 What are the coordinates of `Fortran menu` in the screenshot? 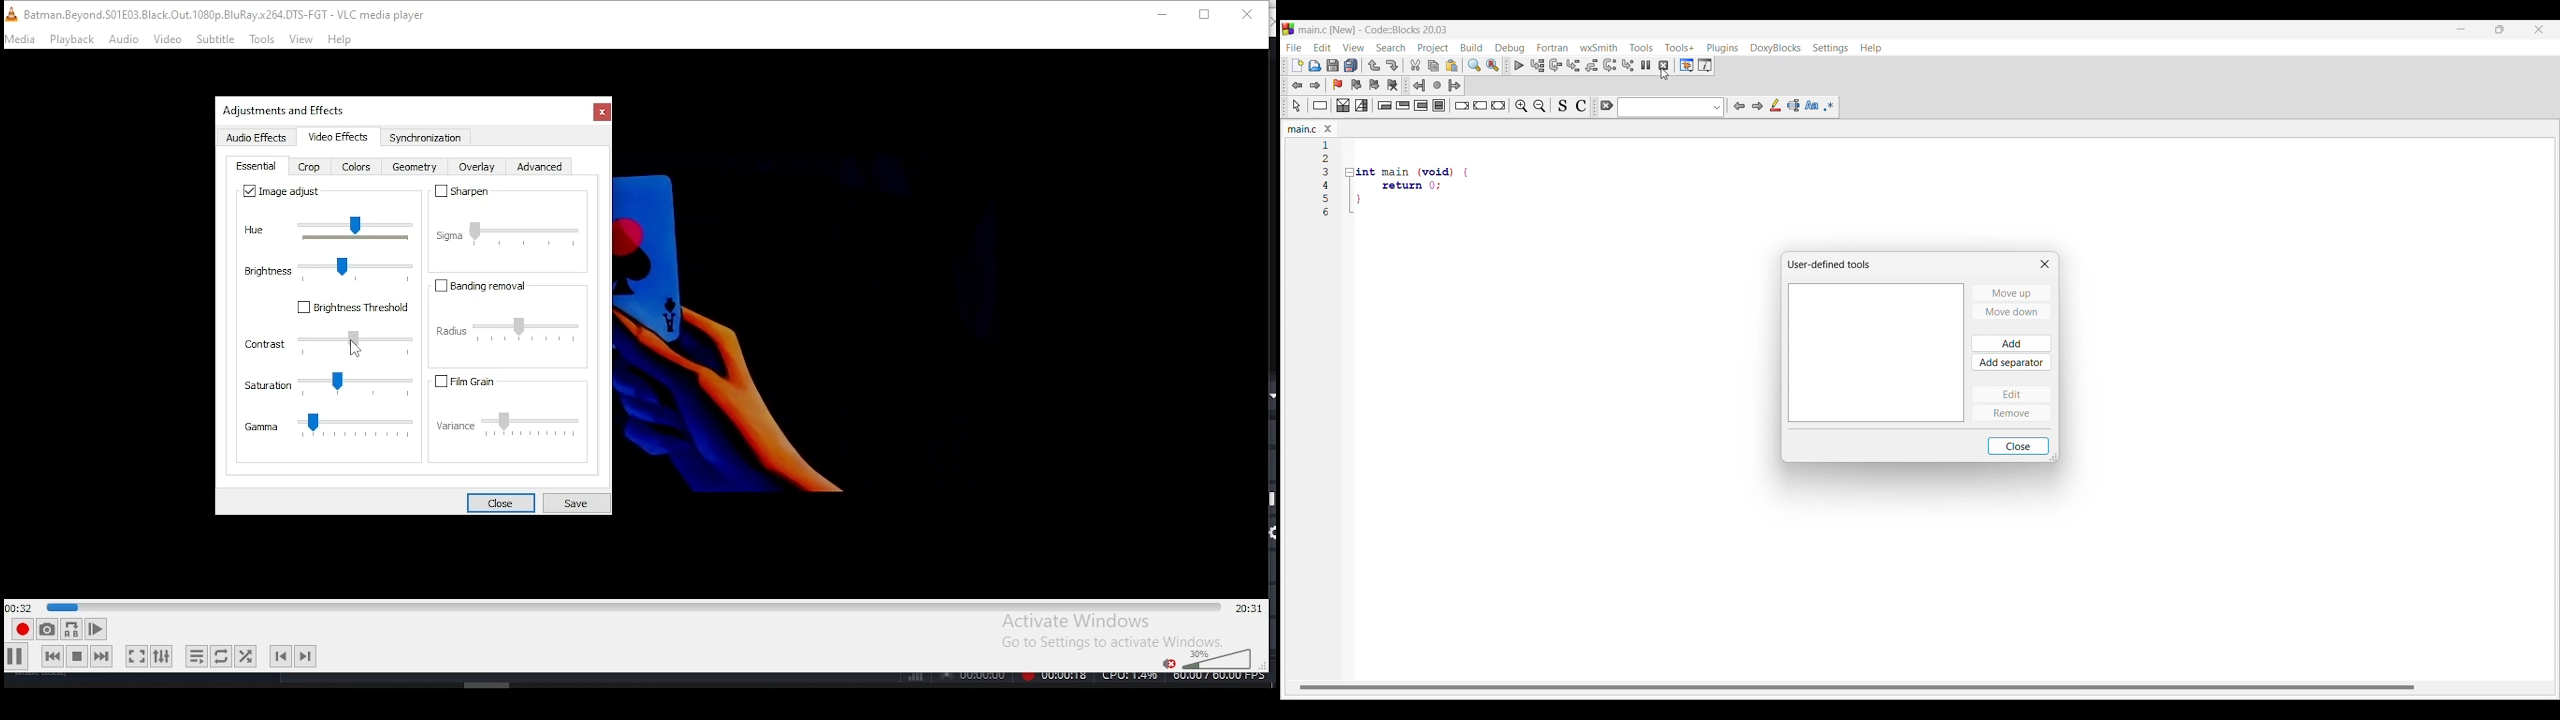 It's located at (1553, 48).